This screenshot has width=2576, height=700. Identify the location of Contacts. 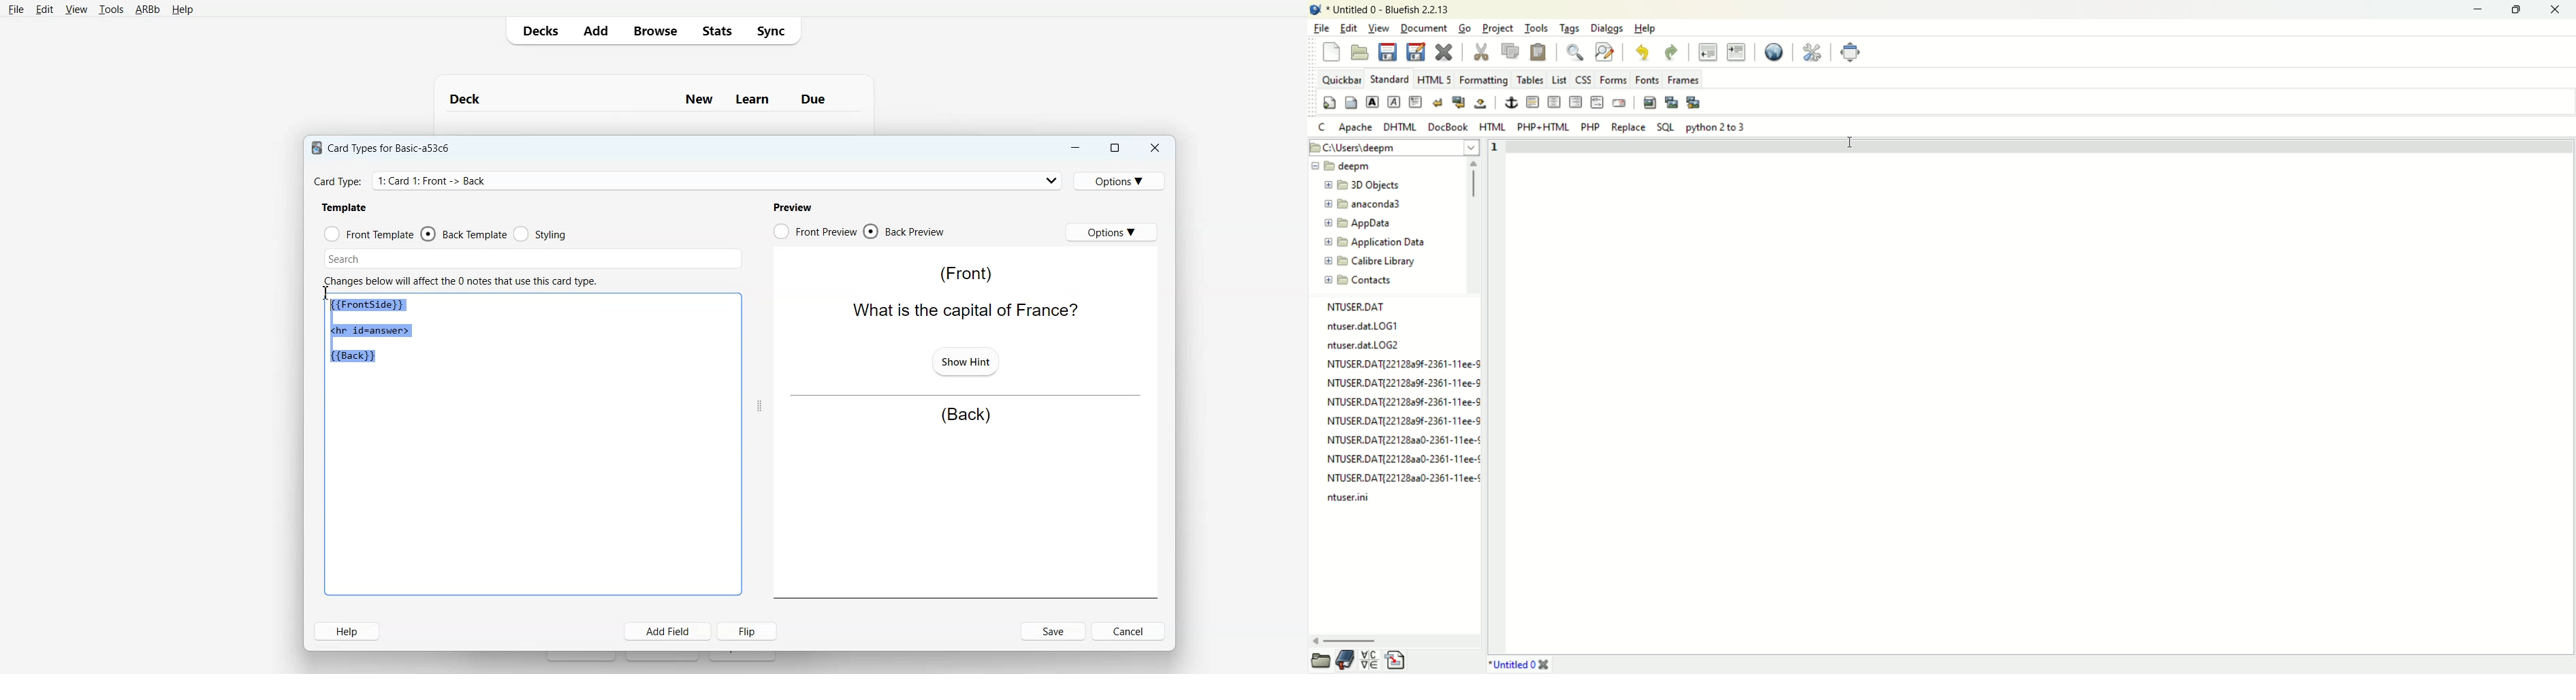
(1373, 280).